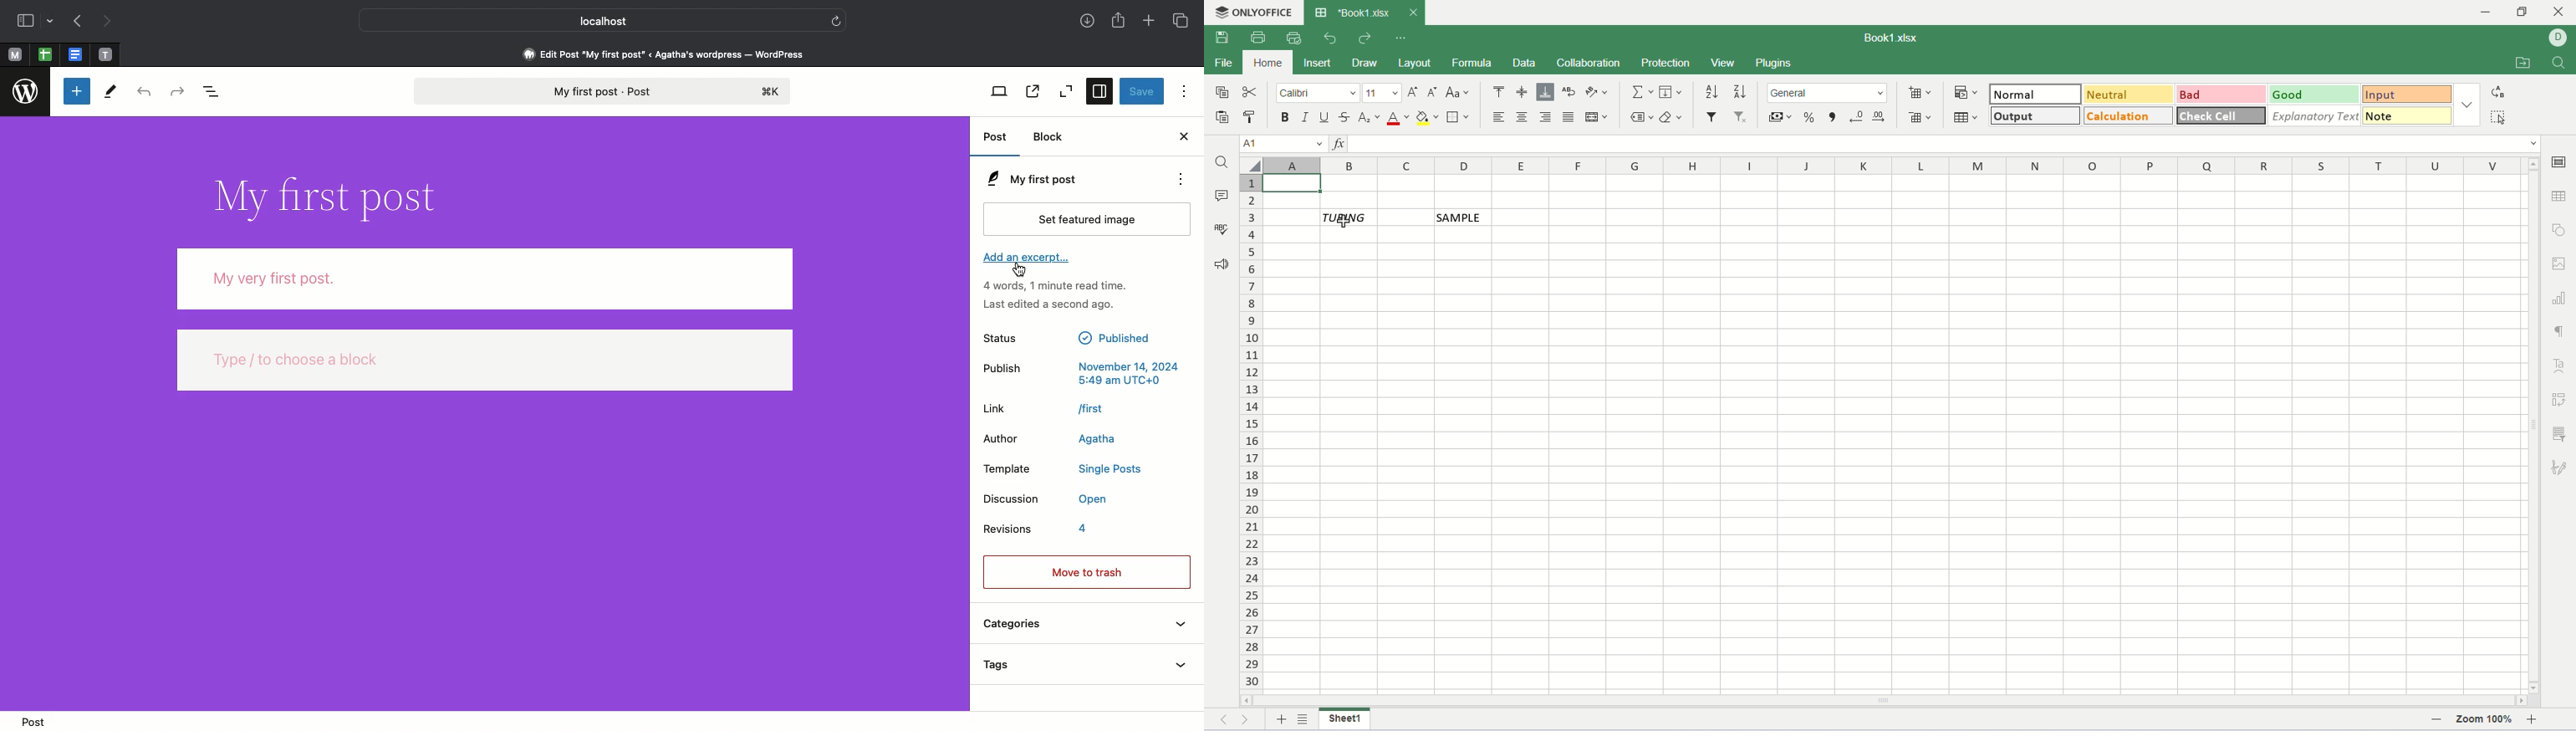 This screenshot has height=756, width=2576. Describe the element at coordinates (1268, 63) in the screenshot. I see `home` at that location.